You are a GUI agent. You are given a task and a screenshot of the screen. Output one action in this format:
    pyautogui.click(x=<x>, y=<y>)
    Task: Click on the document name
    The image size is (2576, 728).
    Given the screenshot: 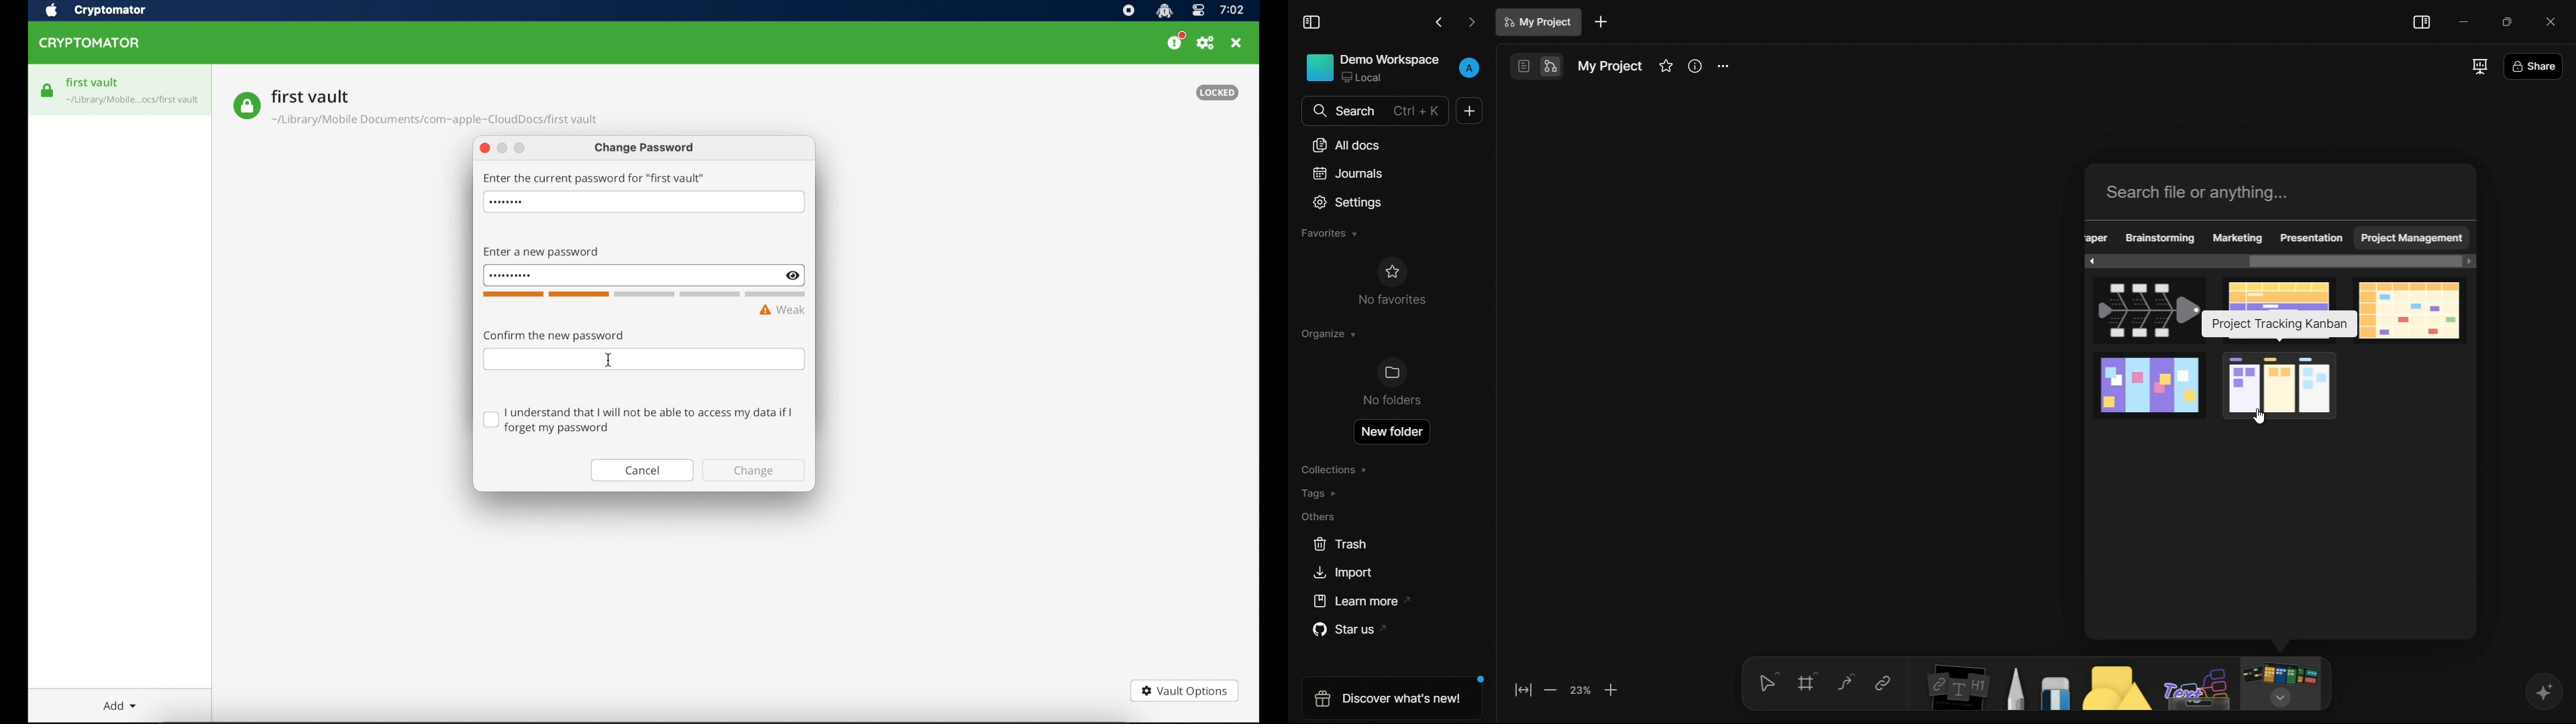 What is the action you would take?
    pyautogui.click(x=1609, y=66)
    